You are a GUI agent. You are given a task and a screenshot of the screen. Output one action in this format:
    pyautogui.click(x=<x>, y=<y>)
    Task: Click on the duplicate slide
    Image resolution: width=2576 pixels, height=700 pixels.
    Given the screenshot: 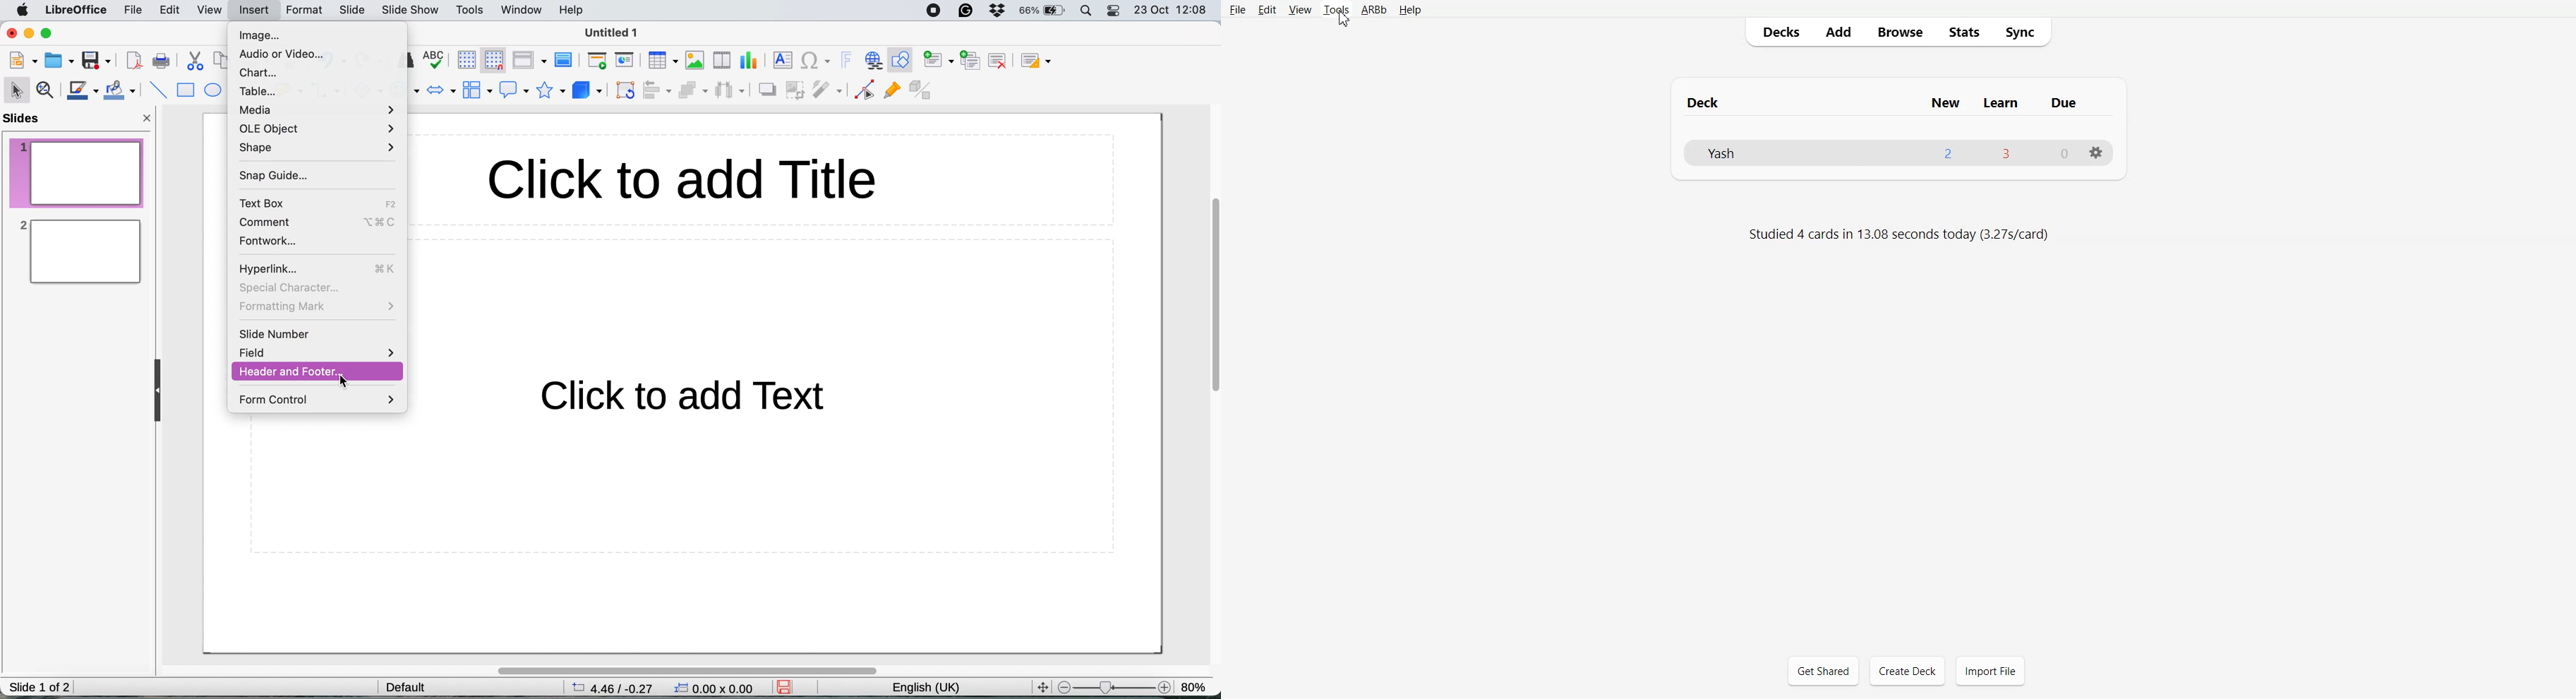 What is the action you would take?
    pyautogui.click(x=972, y=59)
    